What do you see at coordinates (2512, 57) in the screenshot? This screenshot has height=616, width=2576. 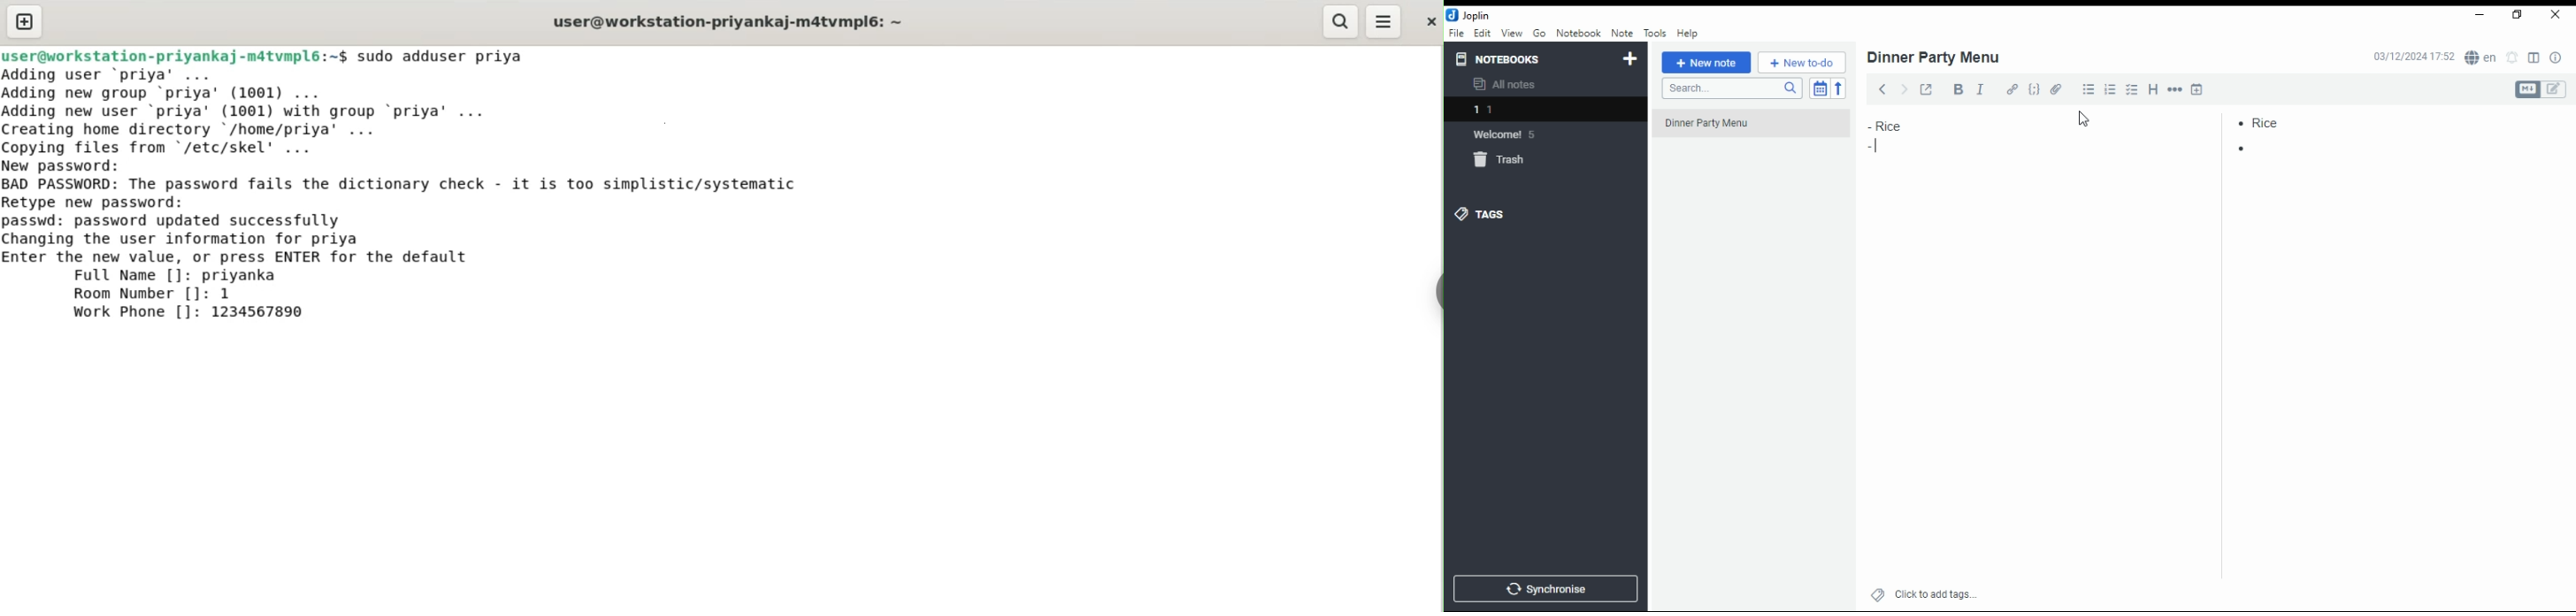 I see `set alarm` at bounding box center [2512, 57].